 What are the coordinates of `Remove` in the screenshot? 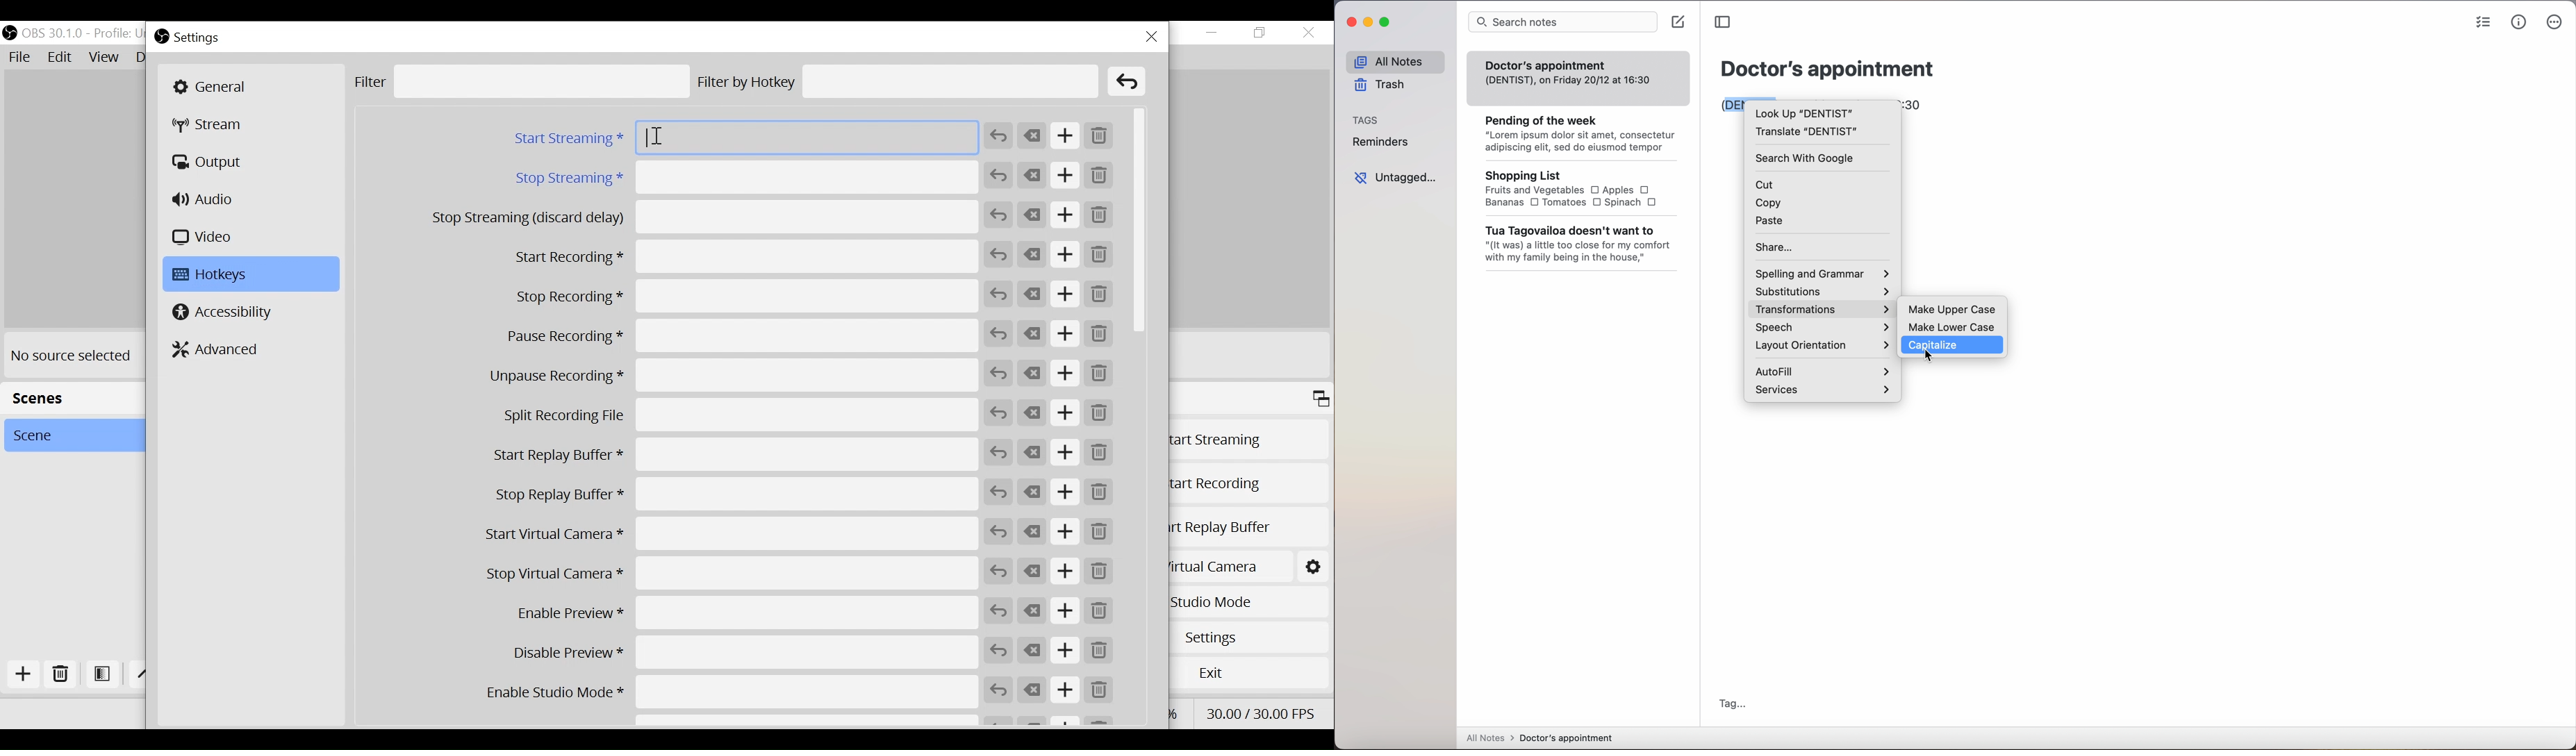 It's located at (1101, 572).